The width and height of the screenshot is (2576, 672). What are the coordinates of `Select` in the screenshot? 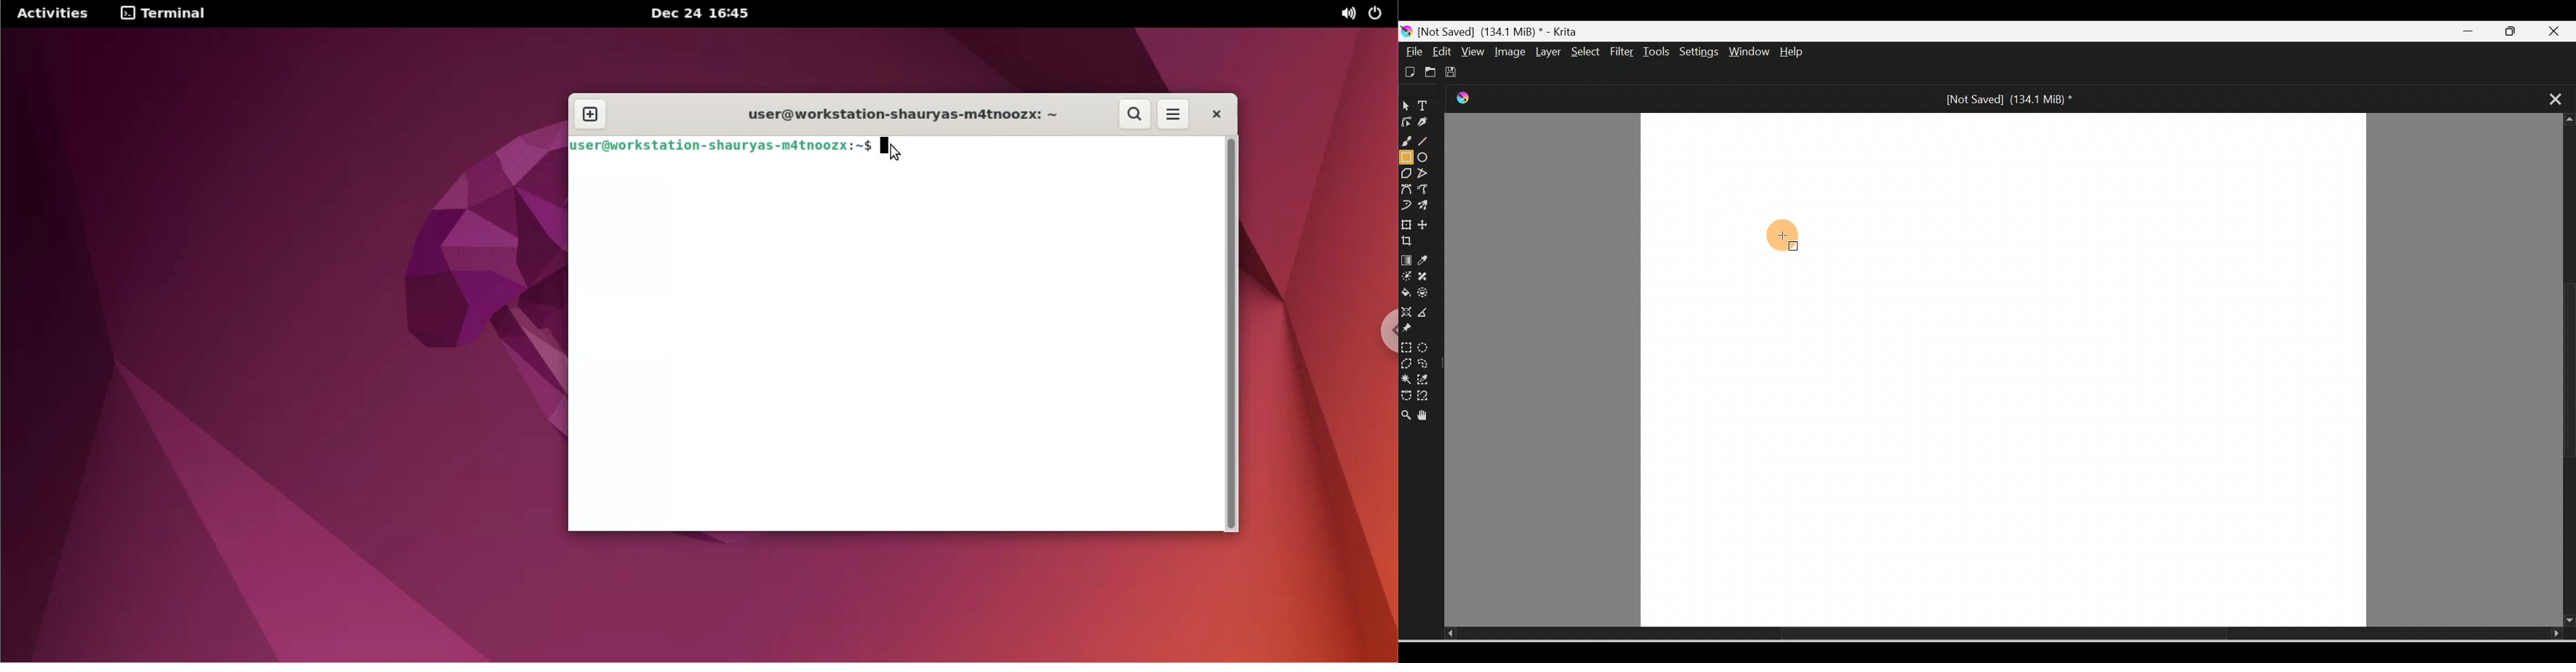 It's located at (1582, 51).